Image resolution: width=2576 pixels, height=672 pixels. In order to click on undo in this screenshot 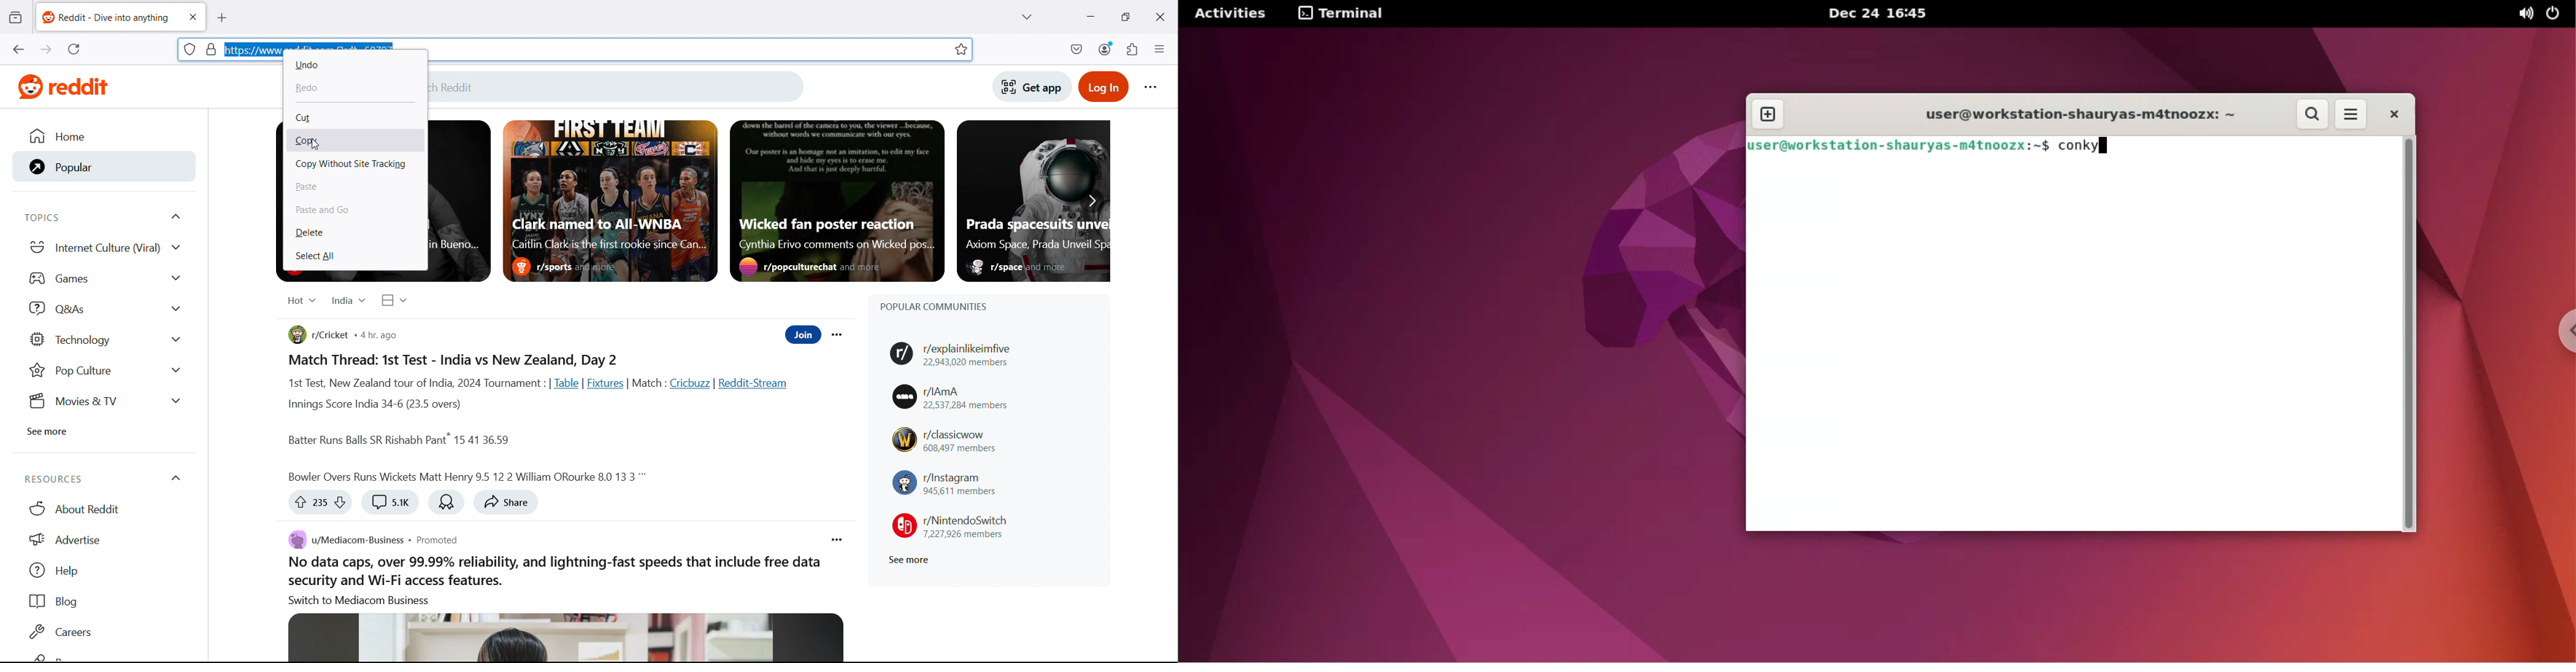, I will do `click(355, 67)`.